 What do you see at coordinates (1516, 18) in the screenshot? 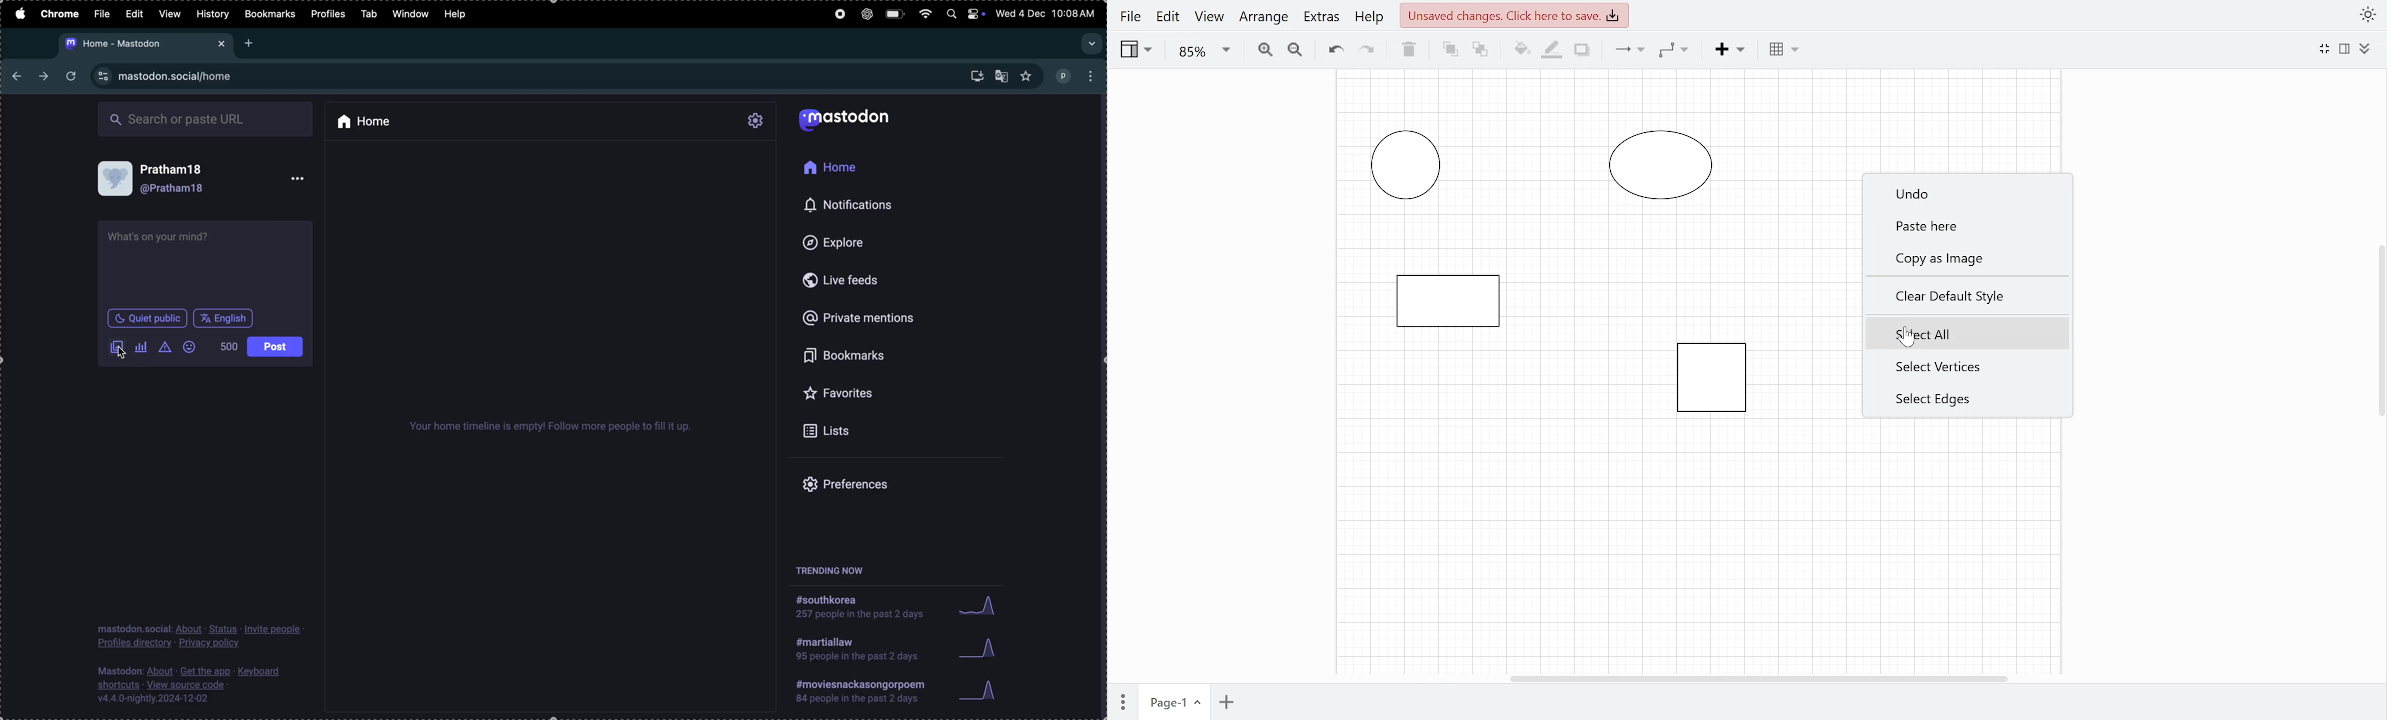
I see `Unsaved changes click here to save` at bounding box center [1516, 18].